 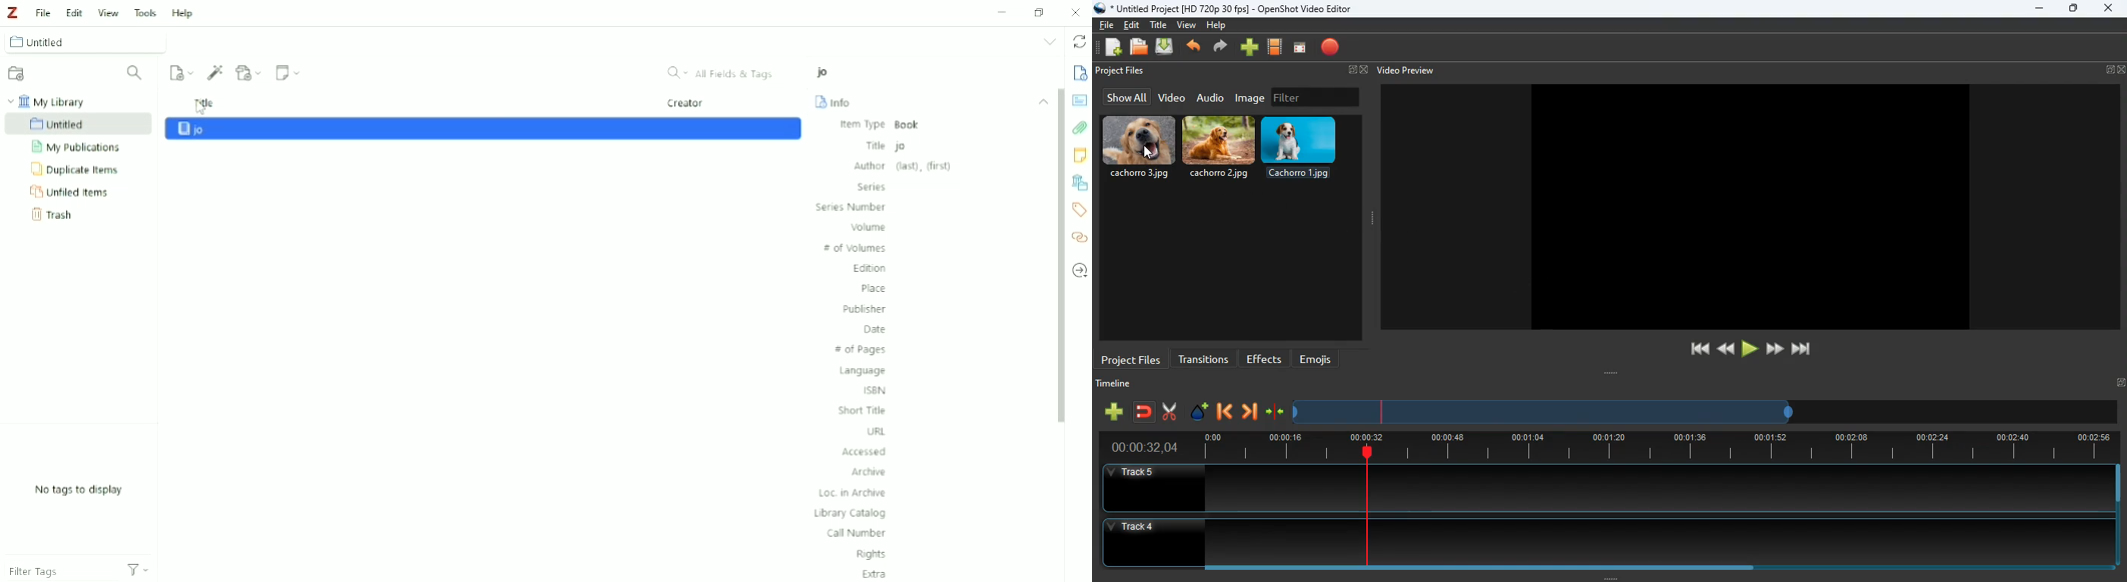 I want to click on Notes, so click(x=1079, y=155).